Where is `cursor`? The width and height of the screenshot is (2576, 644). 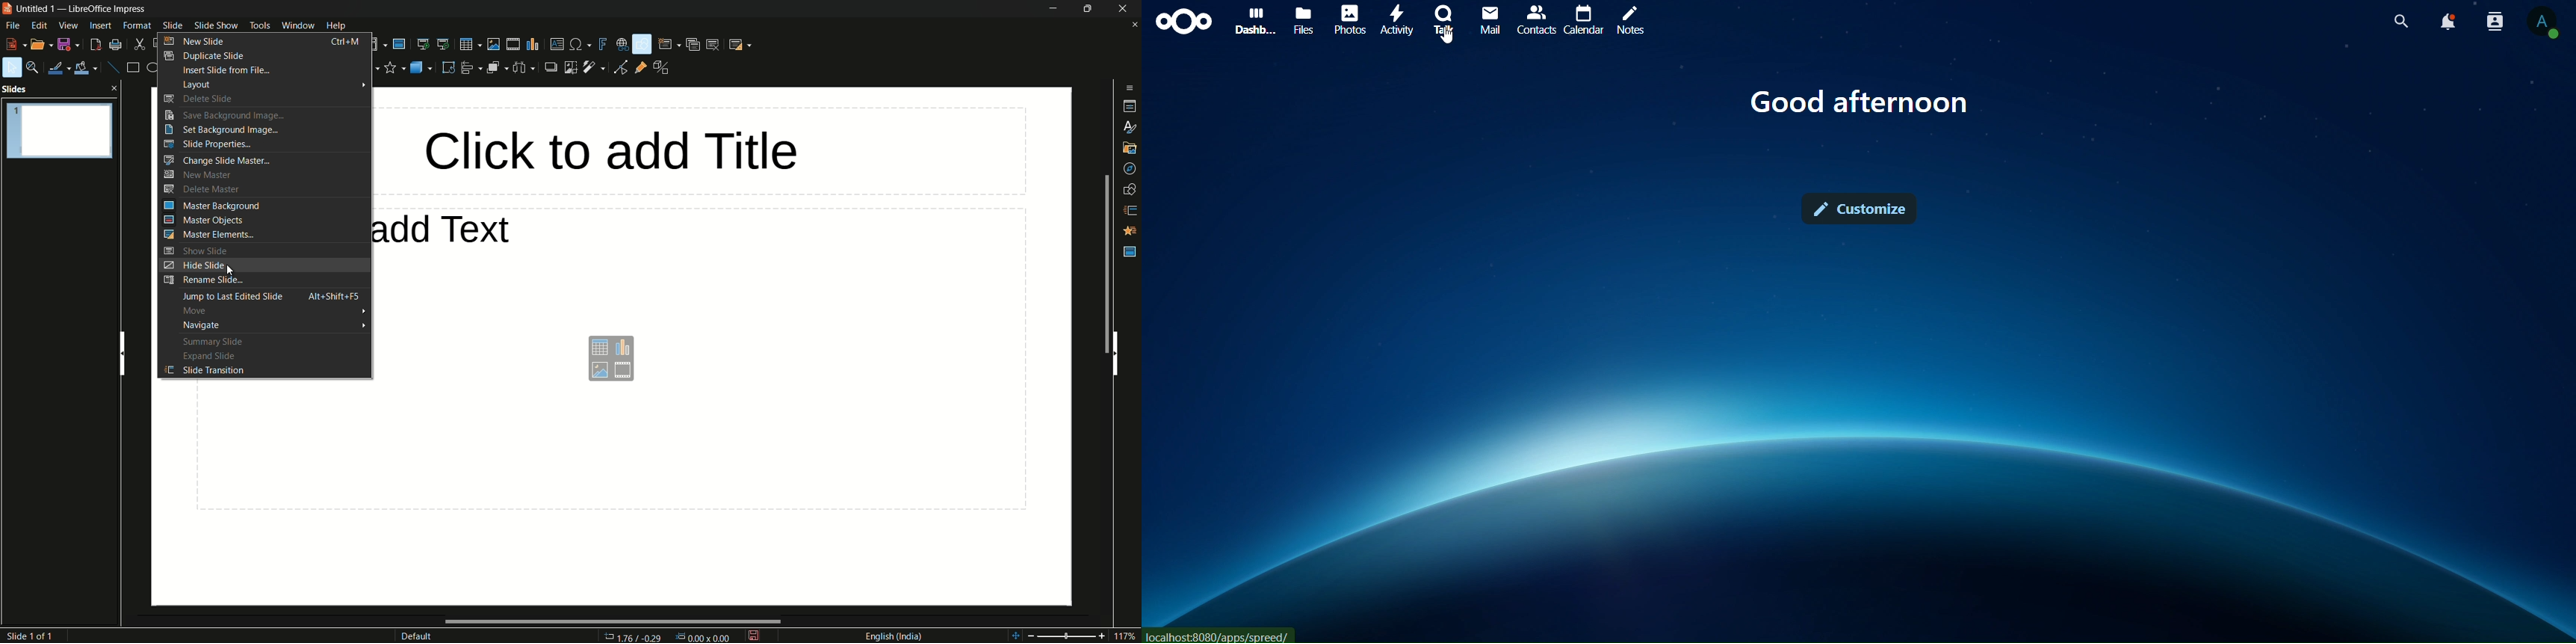
cursor is located at coordinates (232, 270).